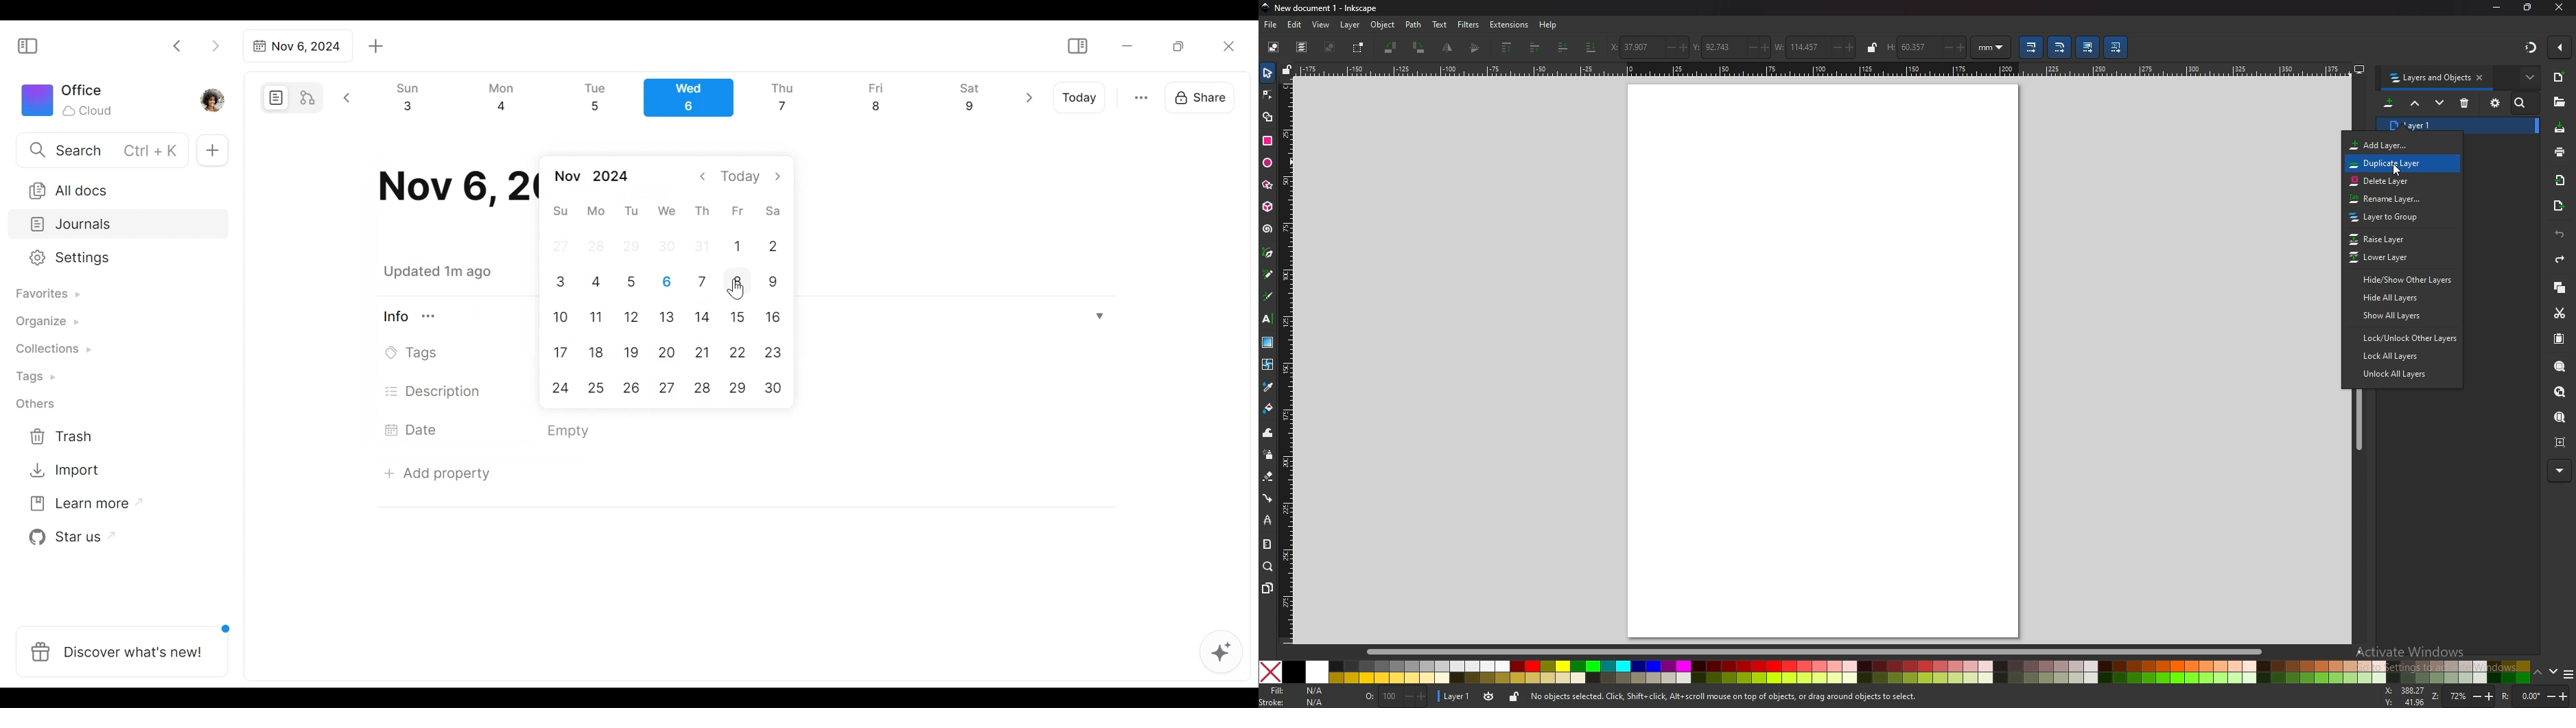  Describe the element at coordinates (1475, 48) in the screenshot. I see `flip horizontally` at that location.